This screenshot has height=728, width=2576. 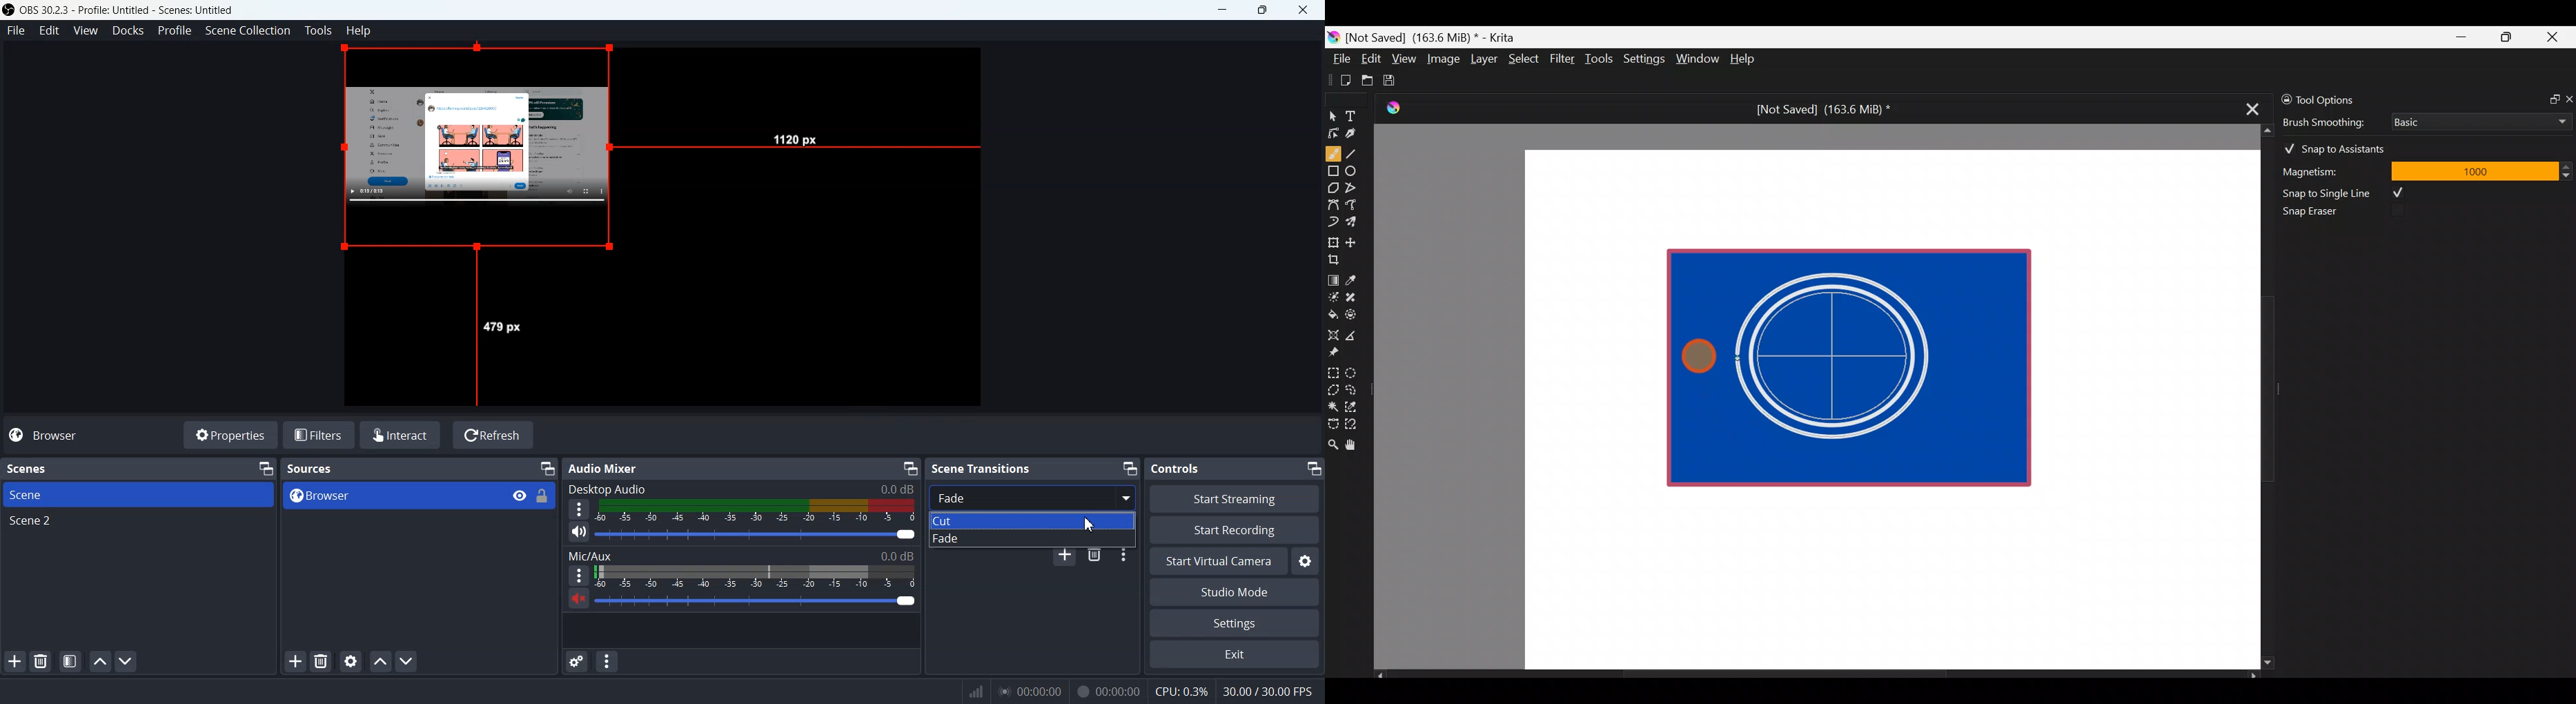 I want to click on Studio Mode, so click(x=1235, y=592).